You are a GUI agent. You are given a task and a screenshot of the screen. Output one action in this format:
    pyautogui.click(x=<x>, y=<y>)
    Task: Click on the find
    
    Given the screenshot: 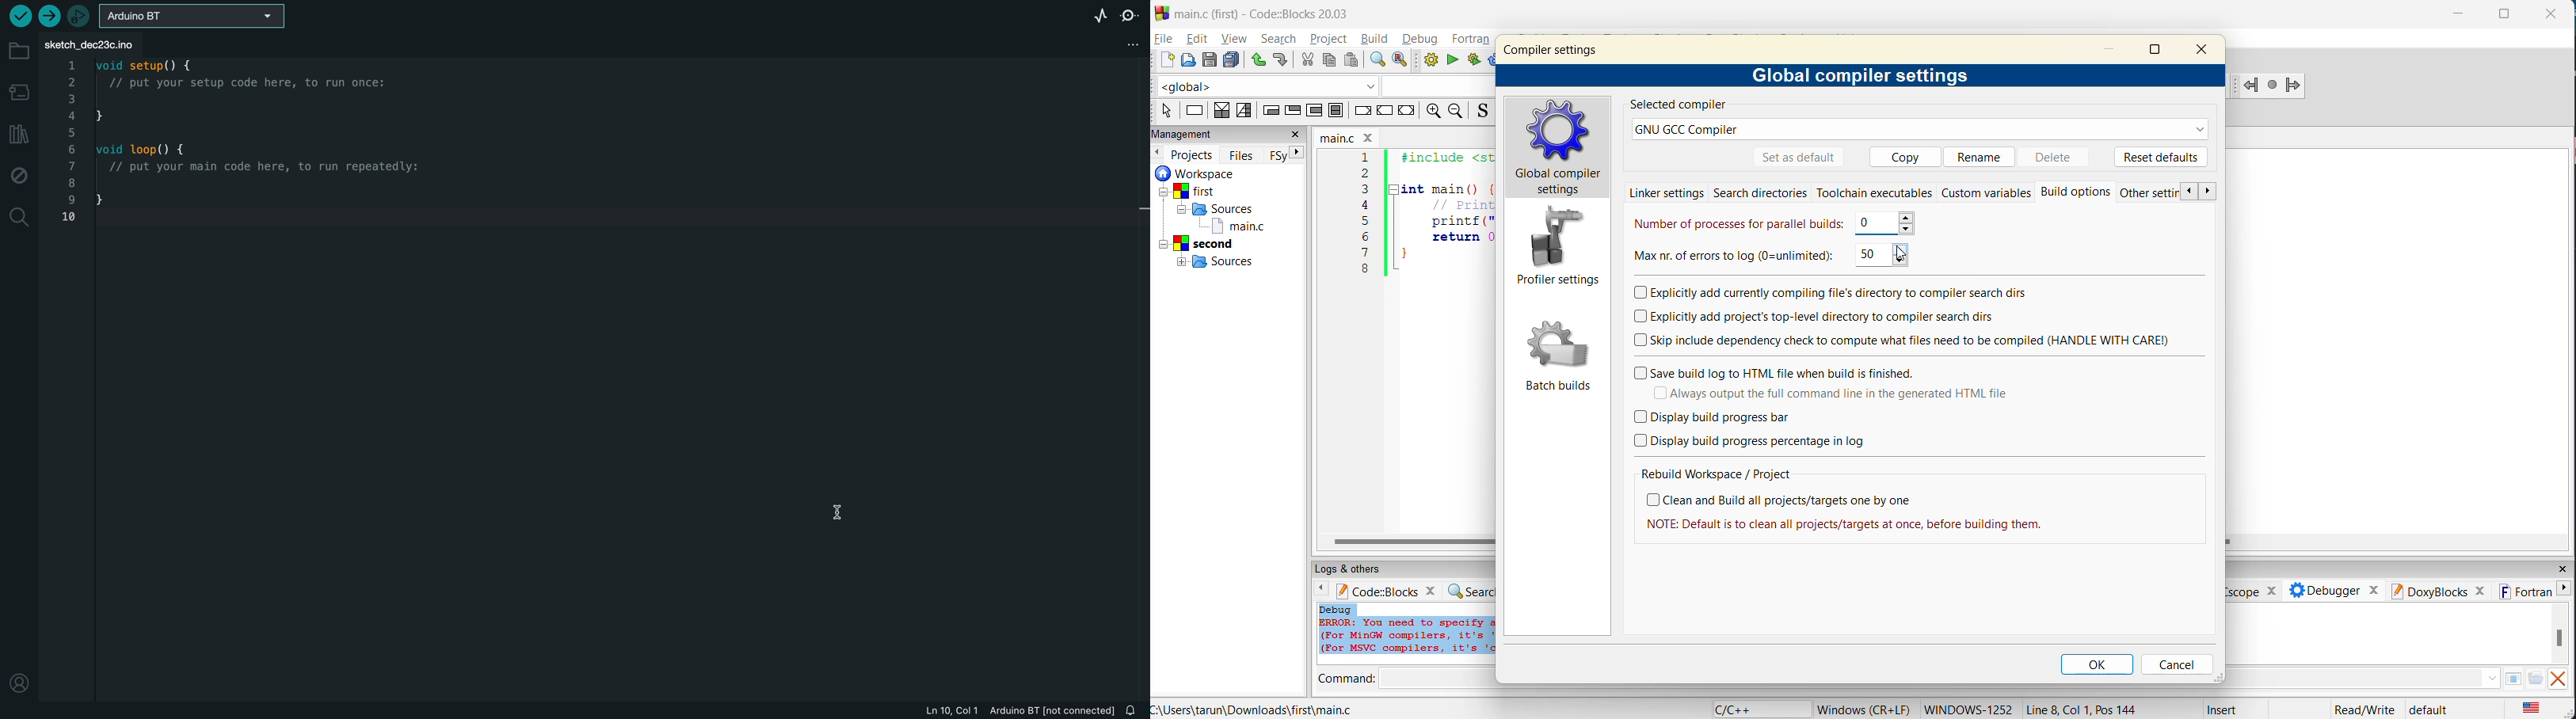 What is the action you would take?
    pyautogui.click(x=1377, y=62)
    